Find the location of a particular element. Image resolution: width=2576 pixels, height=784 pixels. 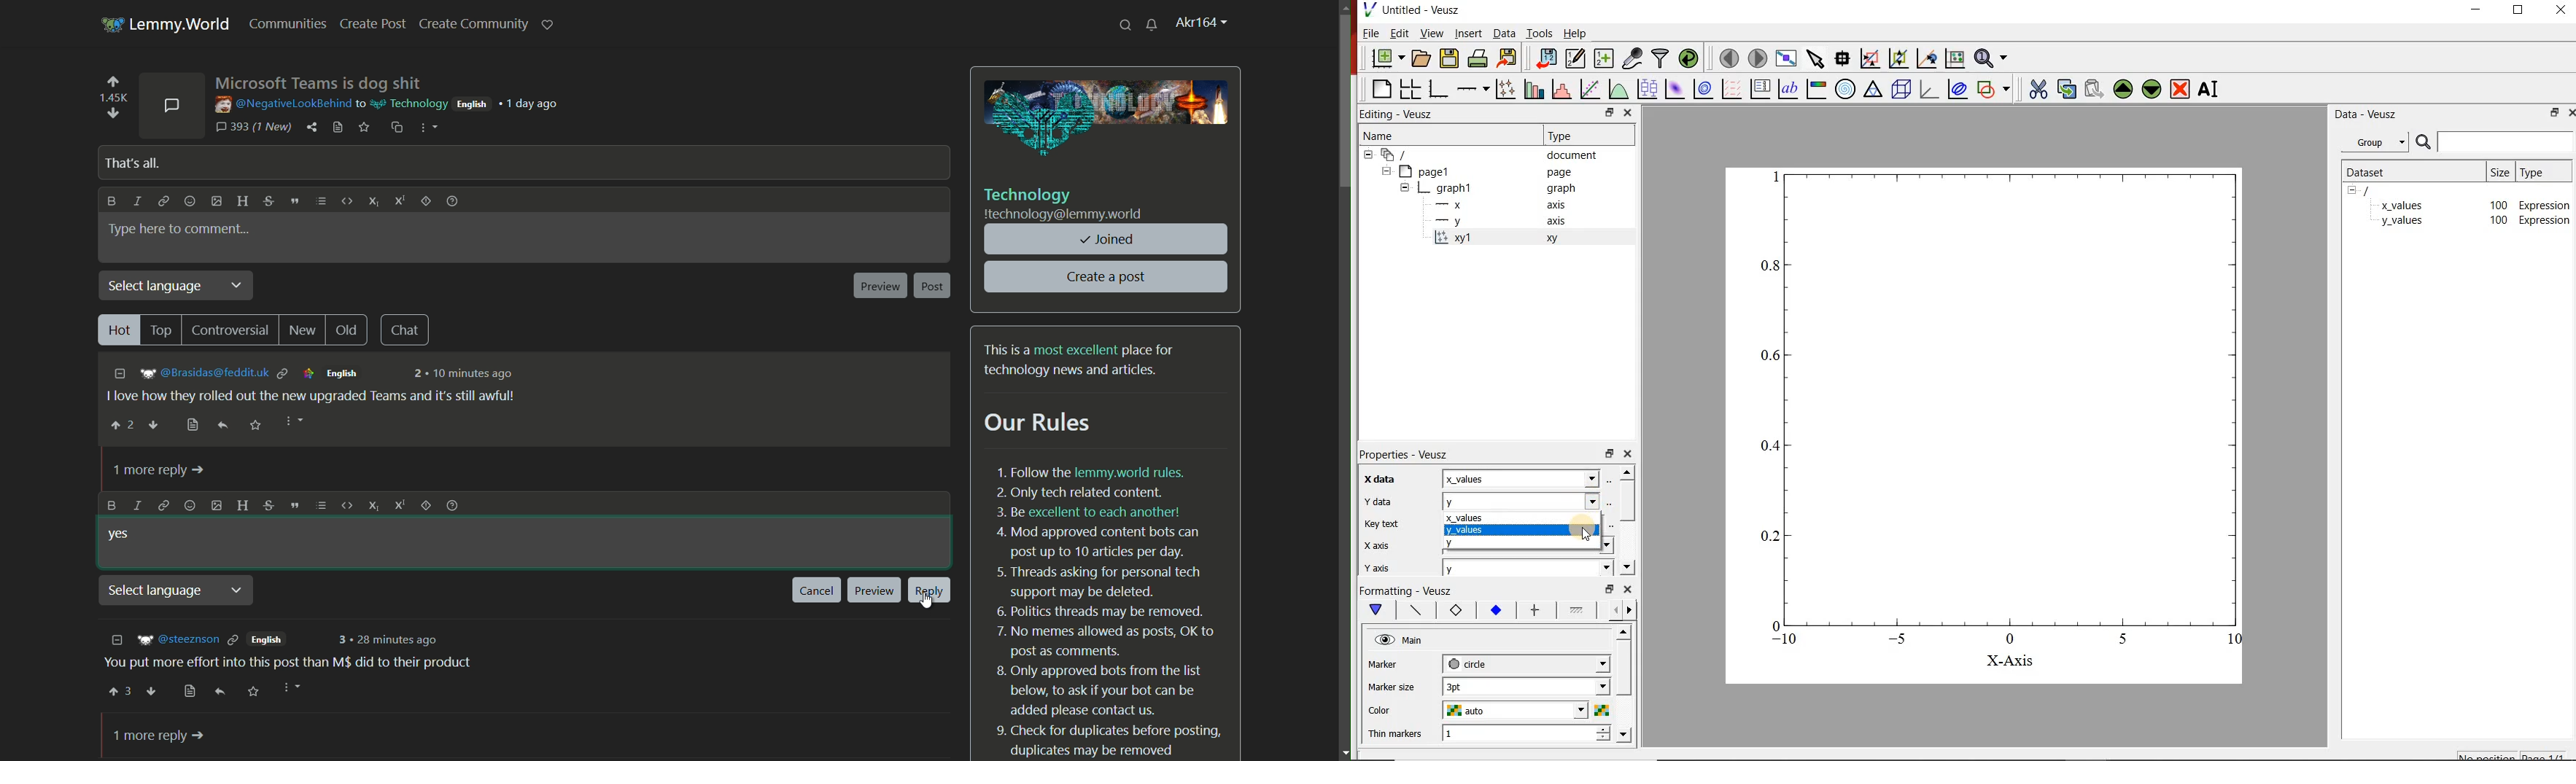

italic is located at coordinates (138, 505).